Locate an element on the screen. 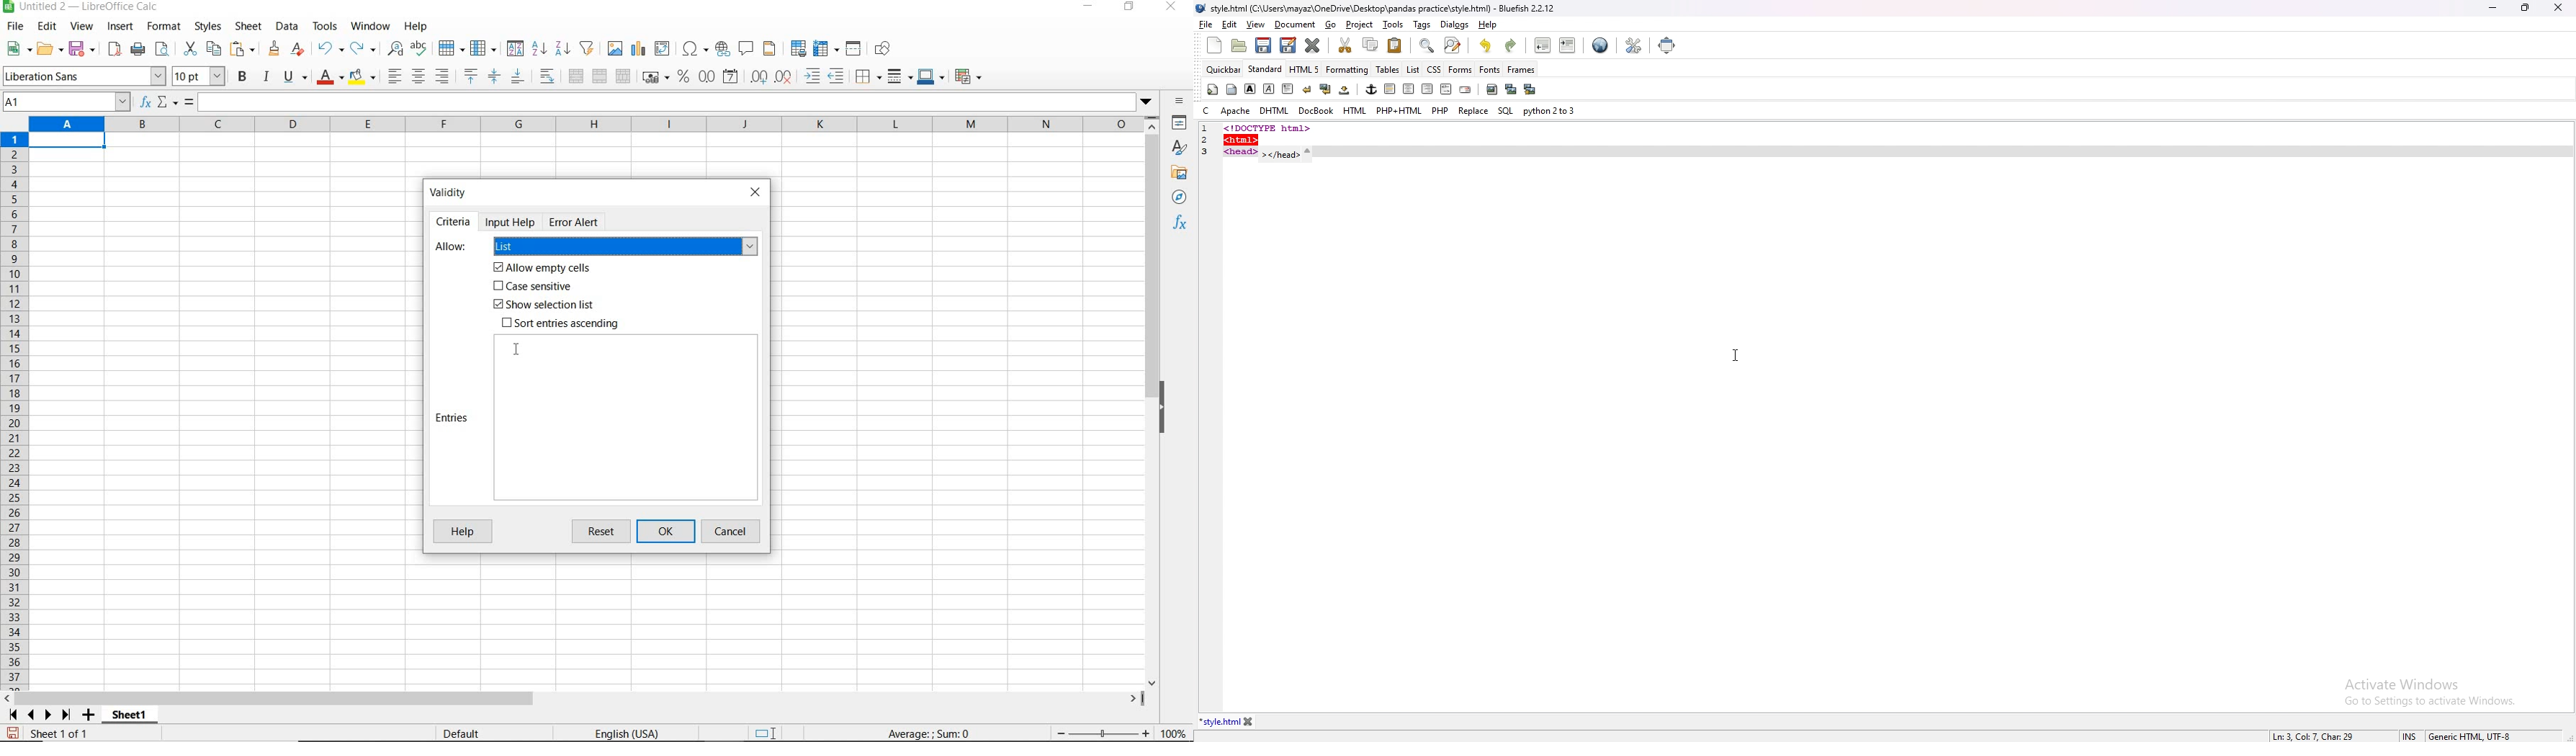 The image size is (2576, 756). sort ascending is located at coordinates (539, 50).